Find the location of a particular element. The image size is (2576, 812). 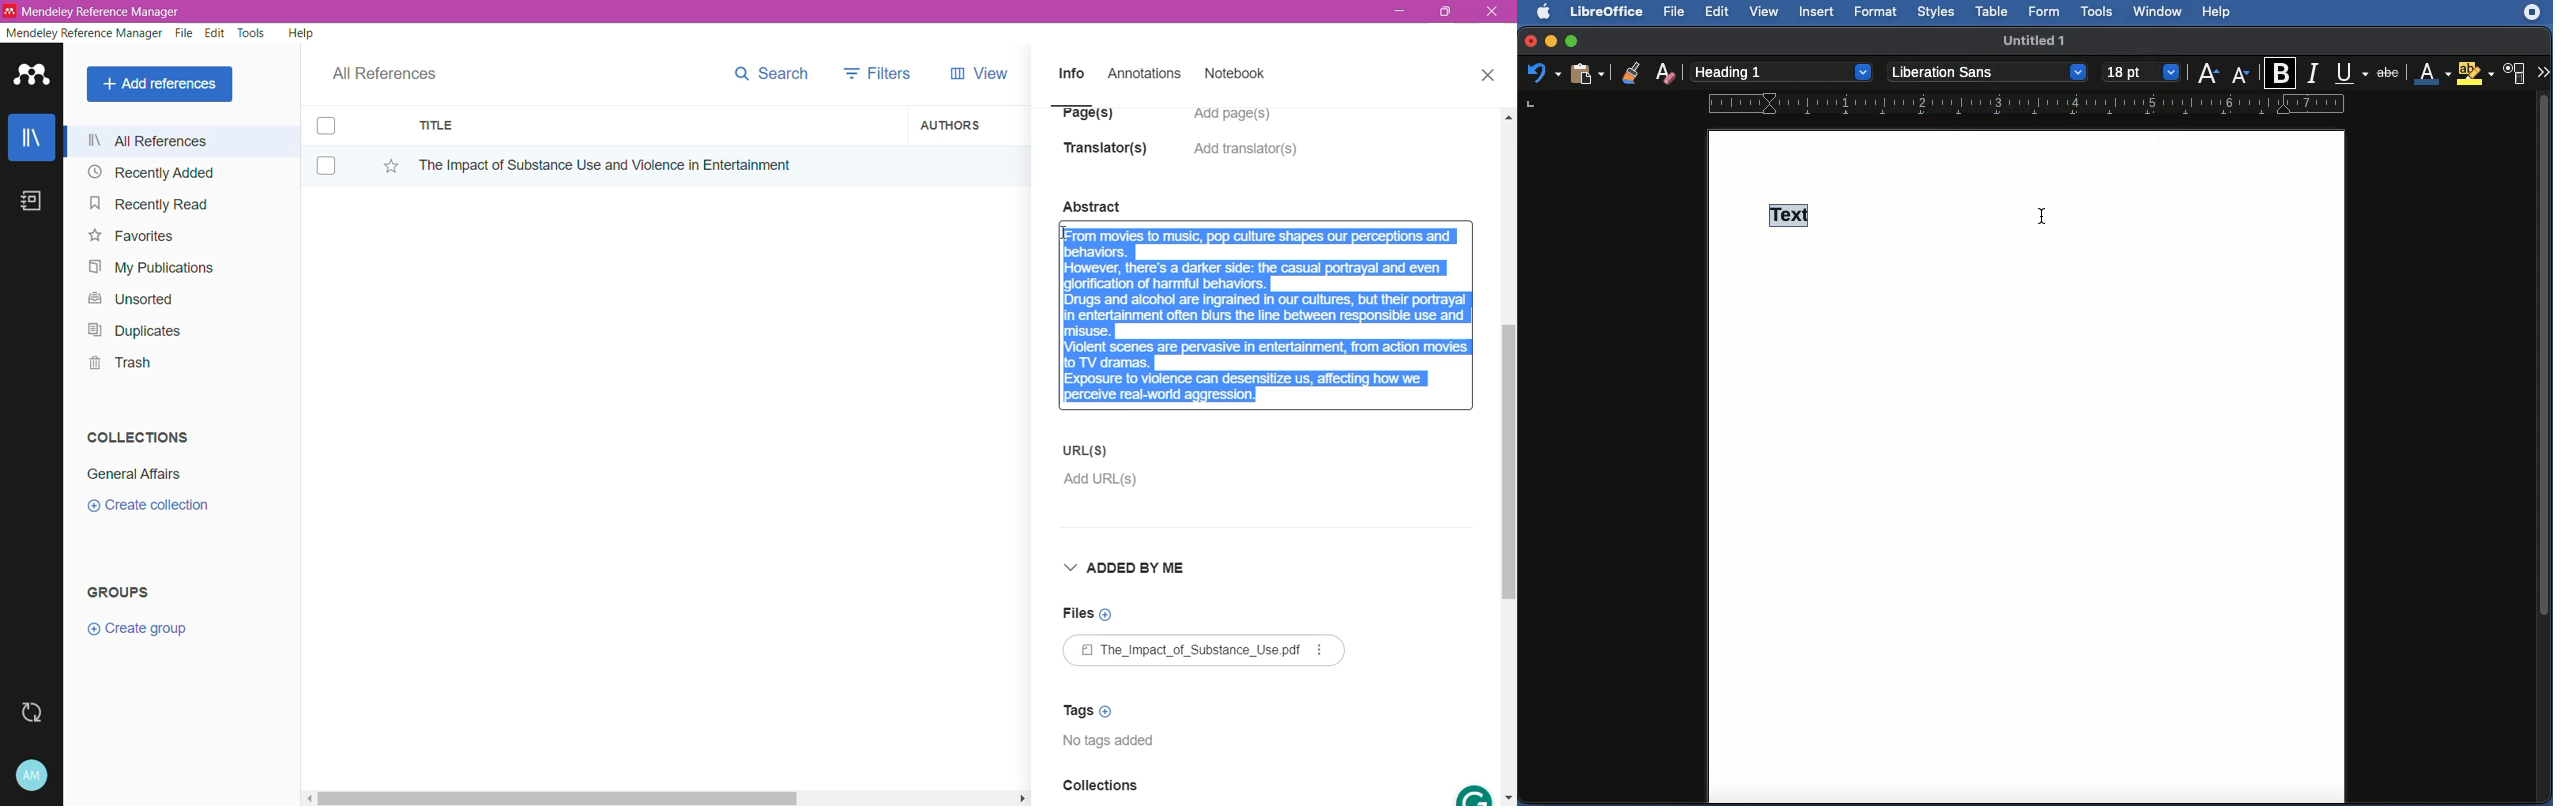

Horizontal Scroll Bar is located at coordinates (665, 797).